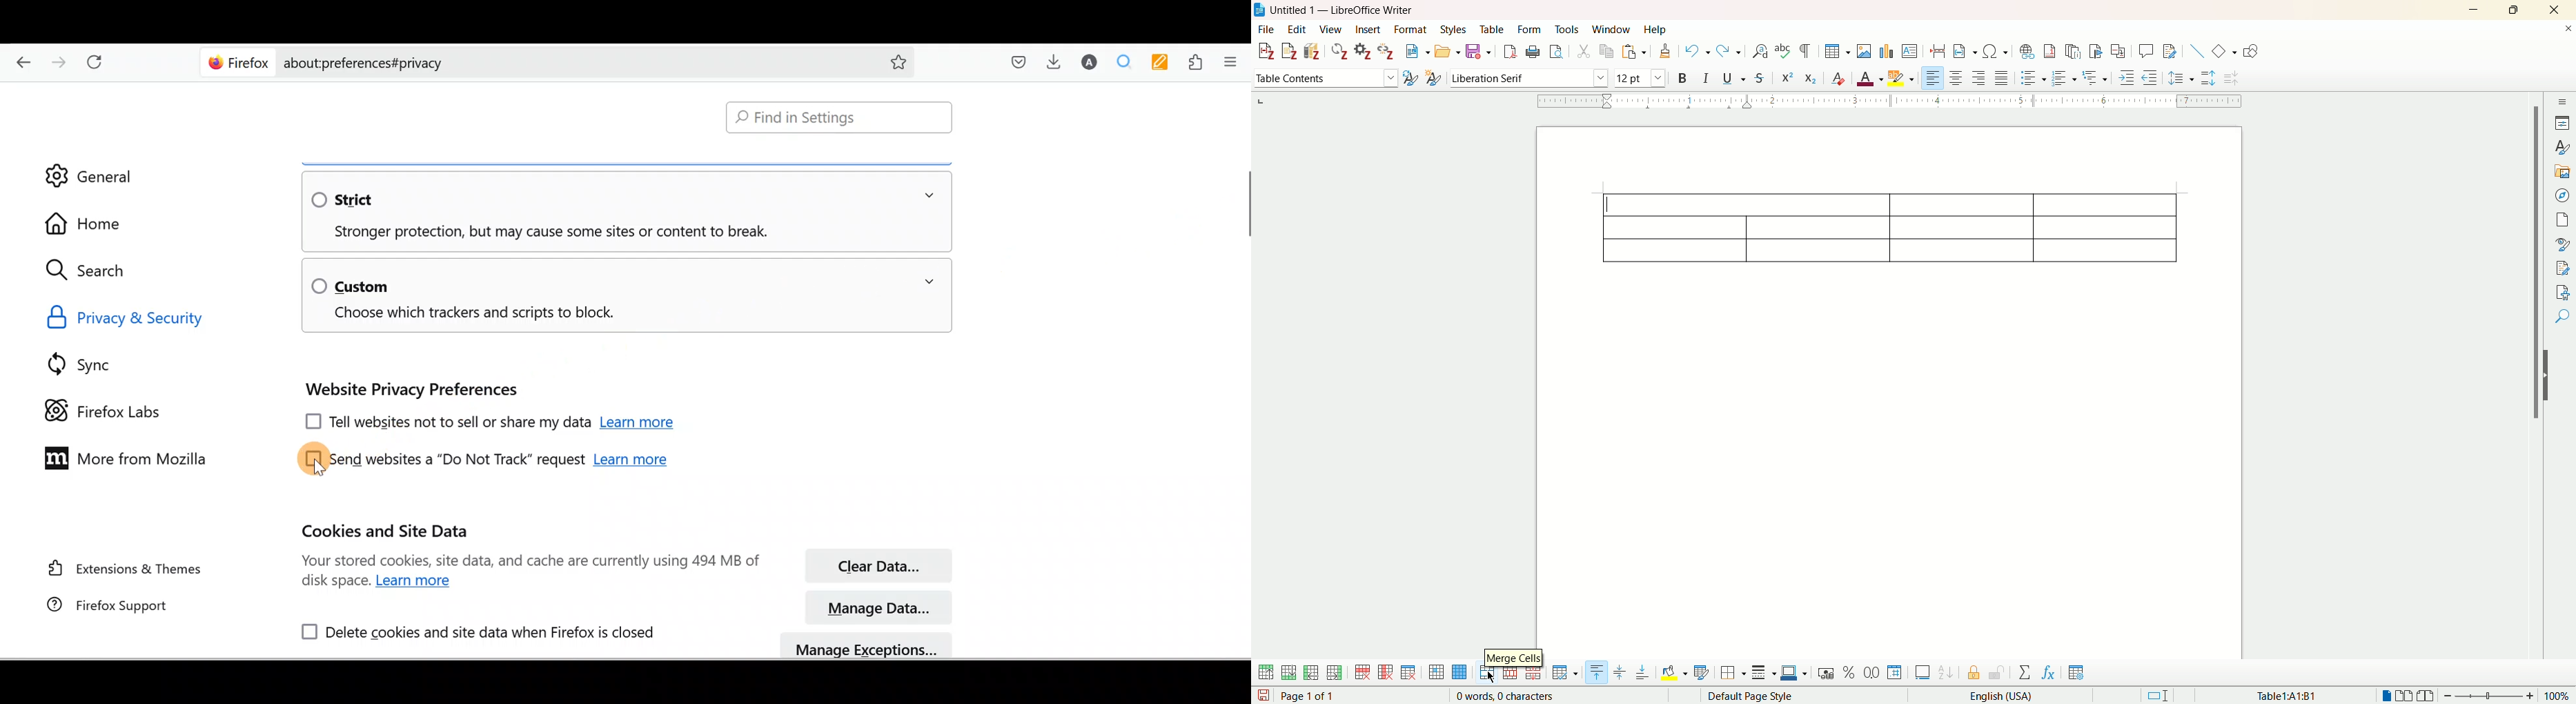 The height and width of the screenshot is (728, 2576). I want to click on Vertical scrollbar, so click(1243, 207).